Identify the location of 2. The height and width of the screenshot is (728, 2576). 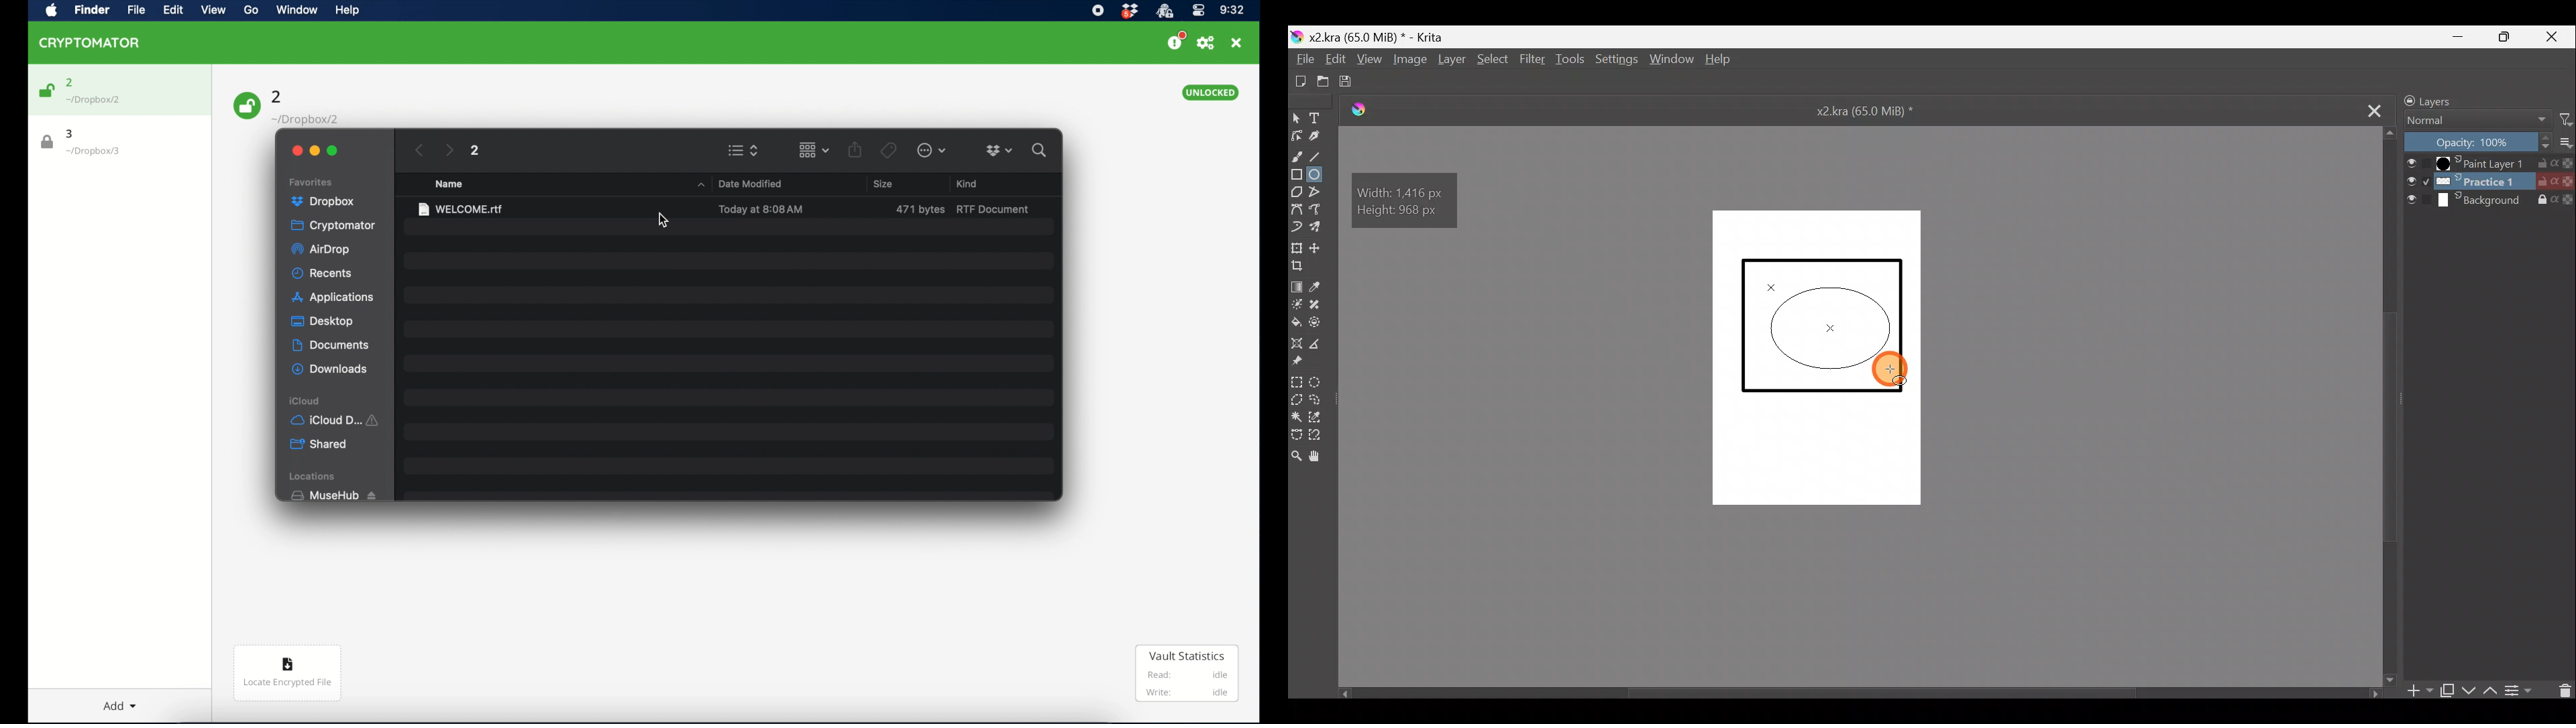
(278, 96).